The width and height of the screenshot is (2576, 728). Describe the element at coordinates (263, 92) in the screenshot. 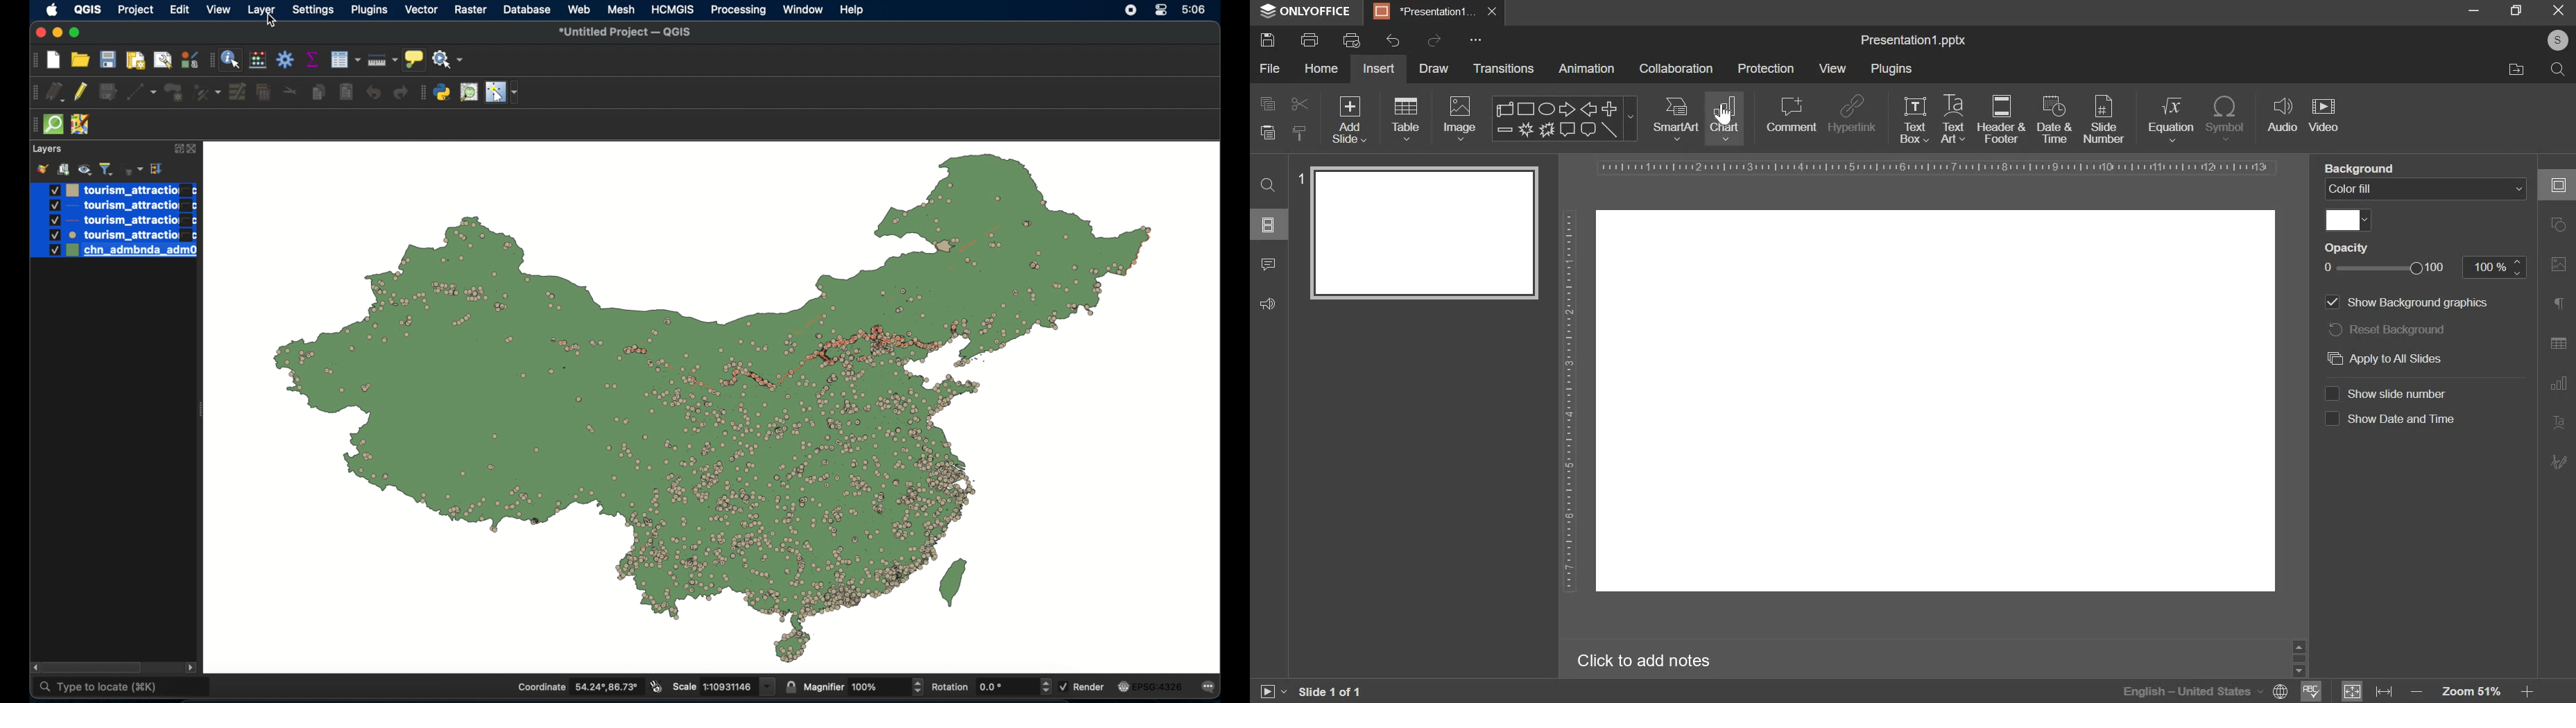

I see `delete selected ` at that location.